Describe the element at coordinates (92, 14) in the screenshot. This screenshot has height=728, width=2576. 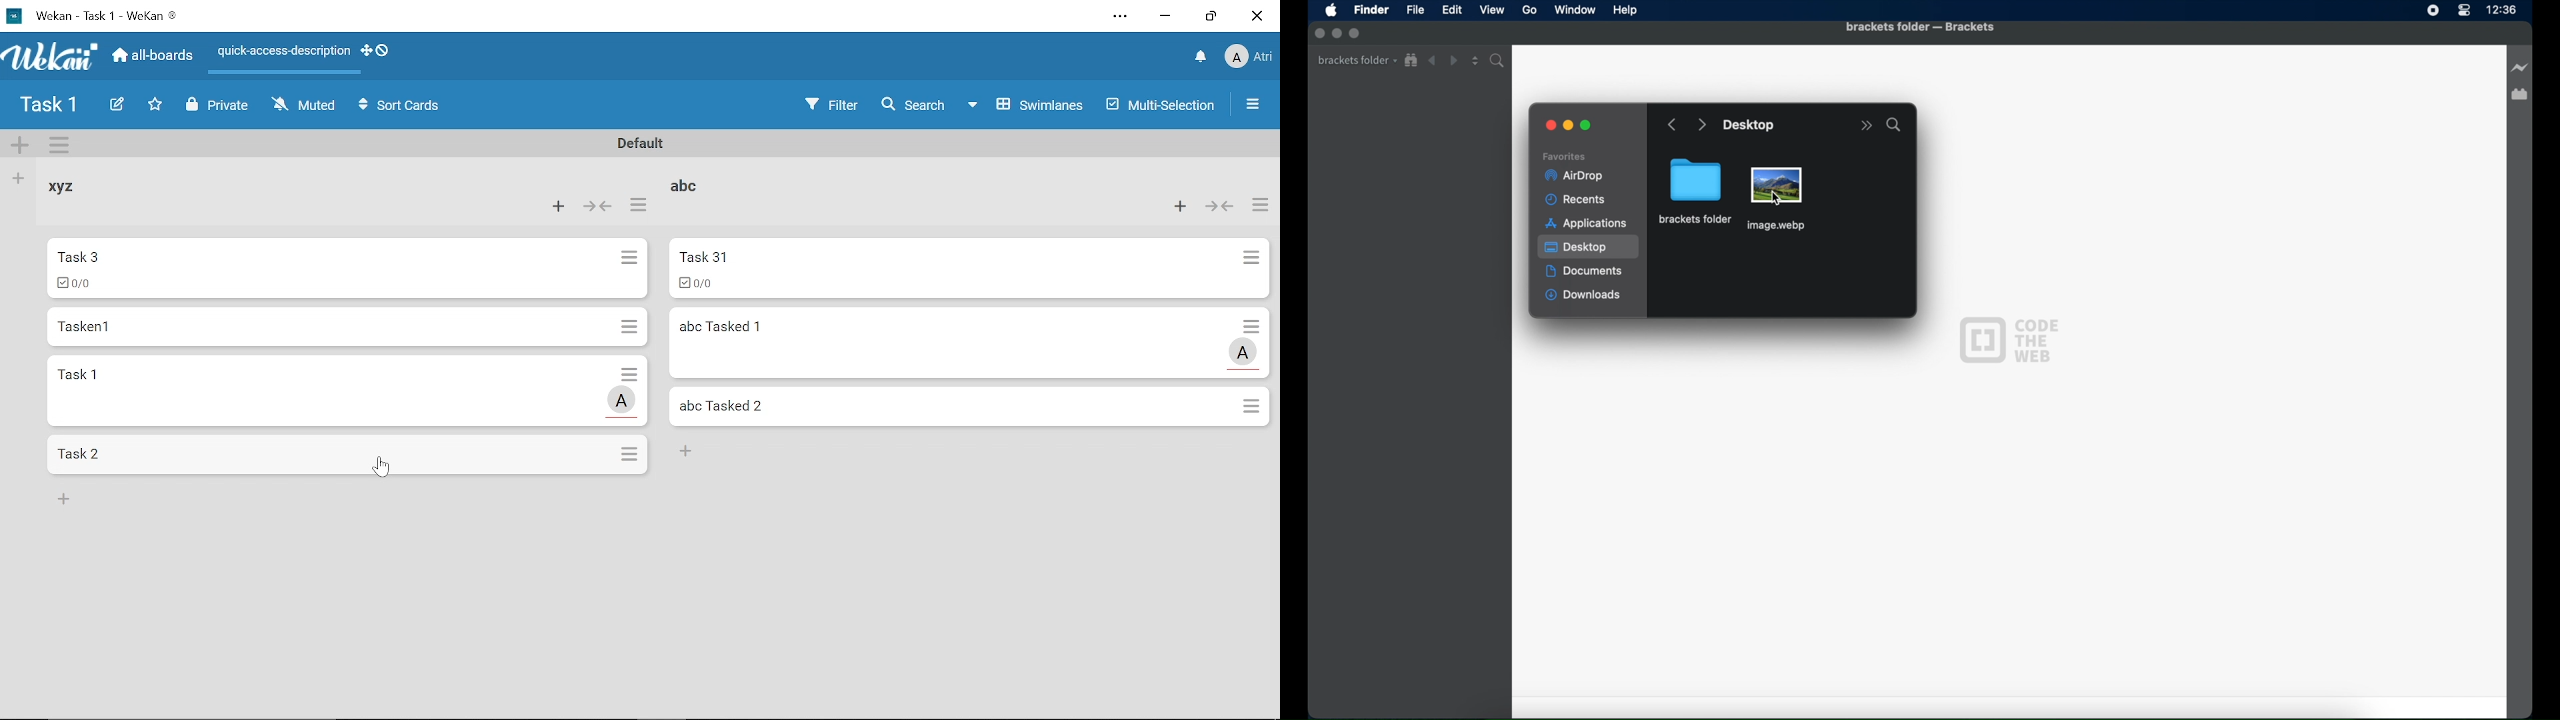
I see `Current window` at that location.